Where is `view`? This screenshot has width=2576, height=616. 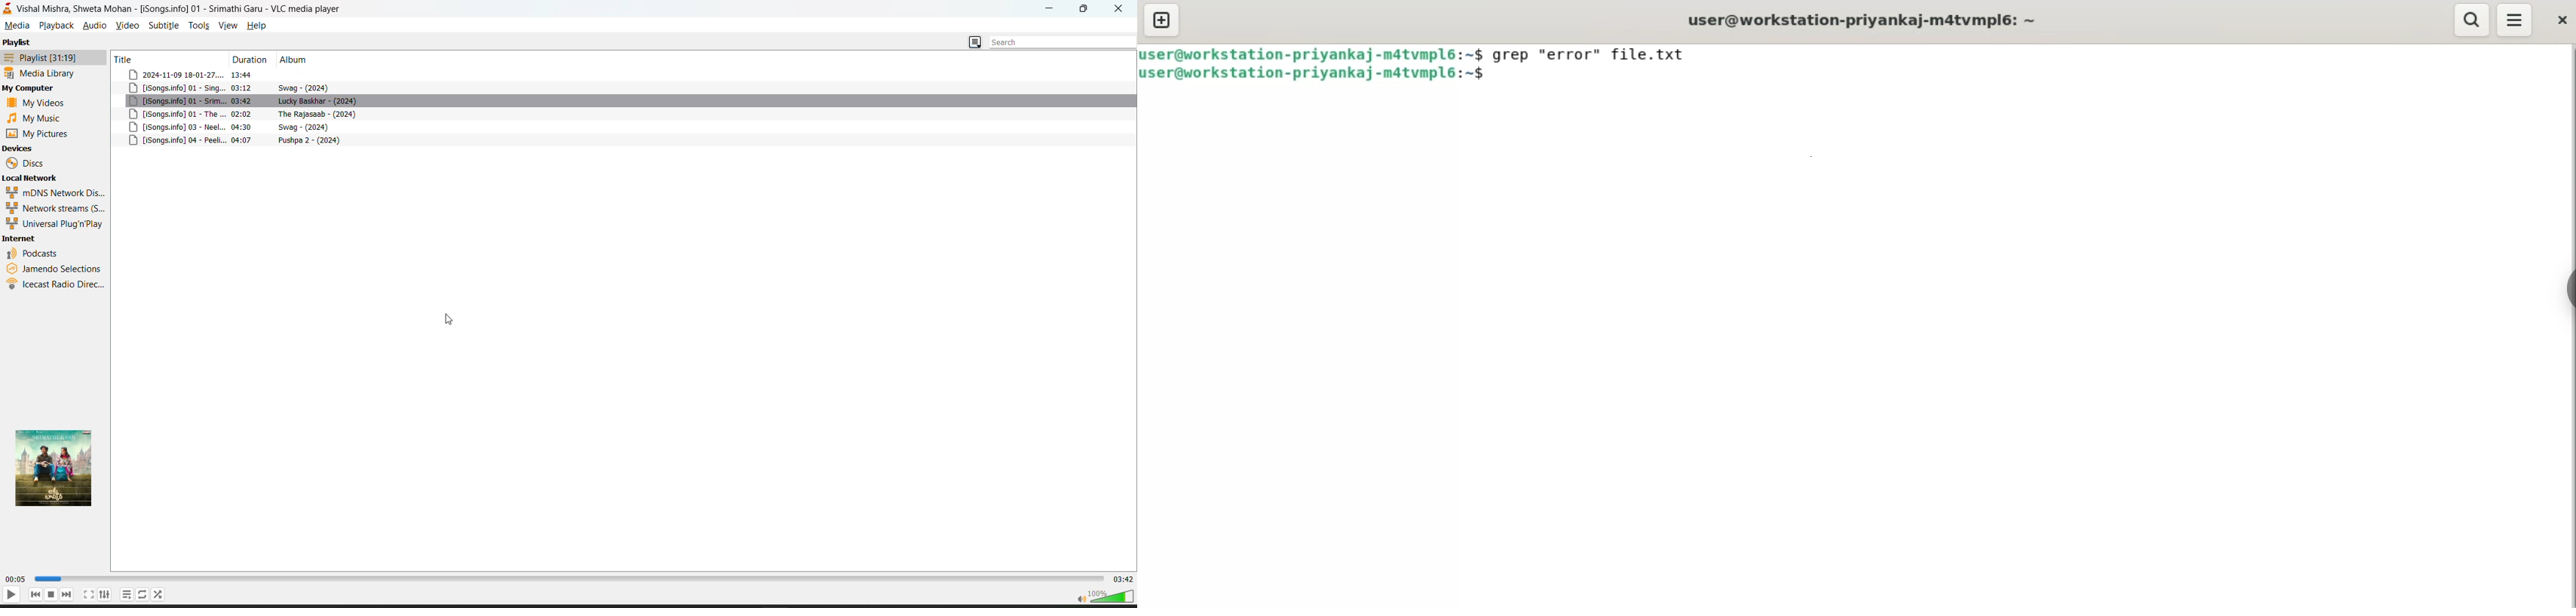
view is located at coordinates (226, 25).